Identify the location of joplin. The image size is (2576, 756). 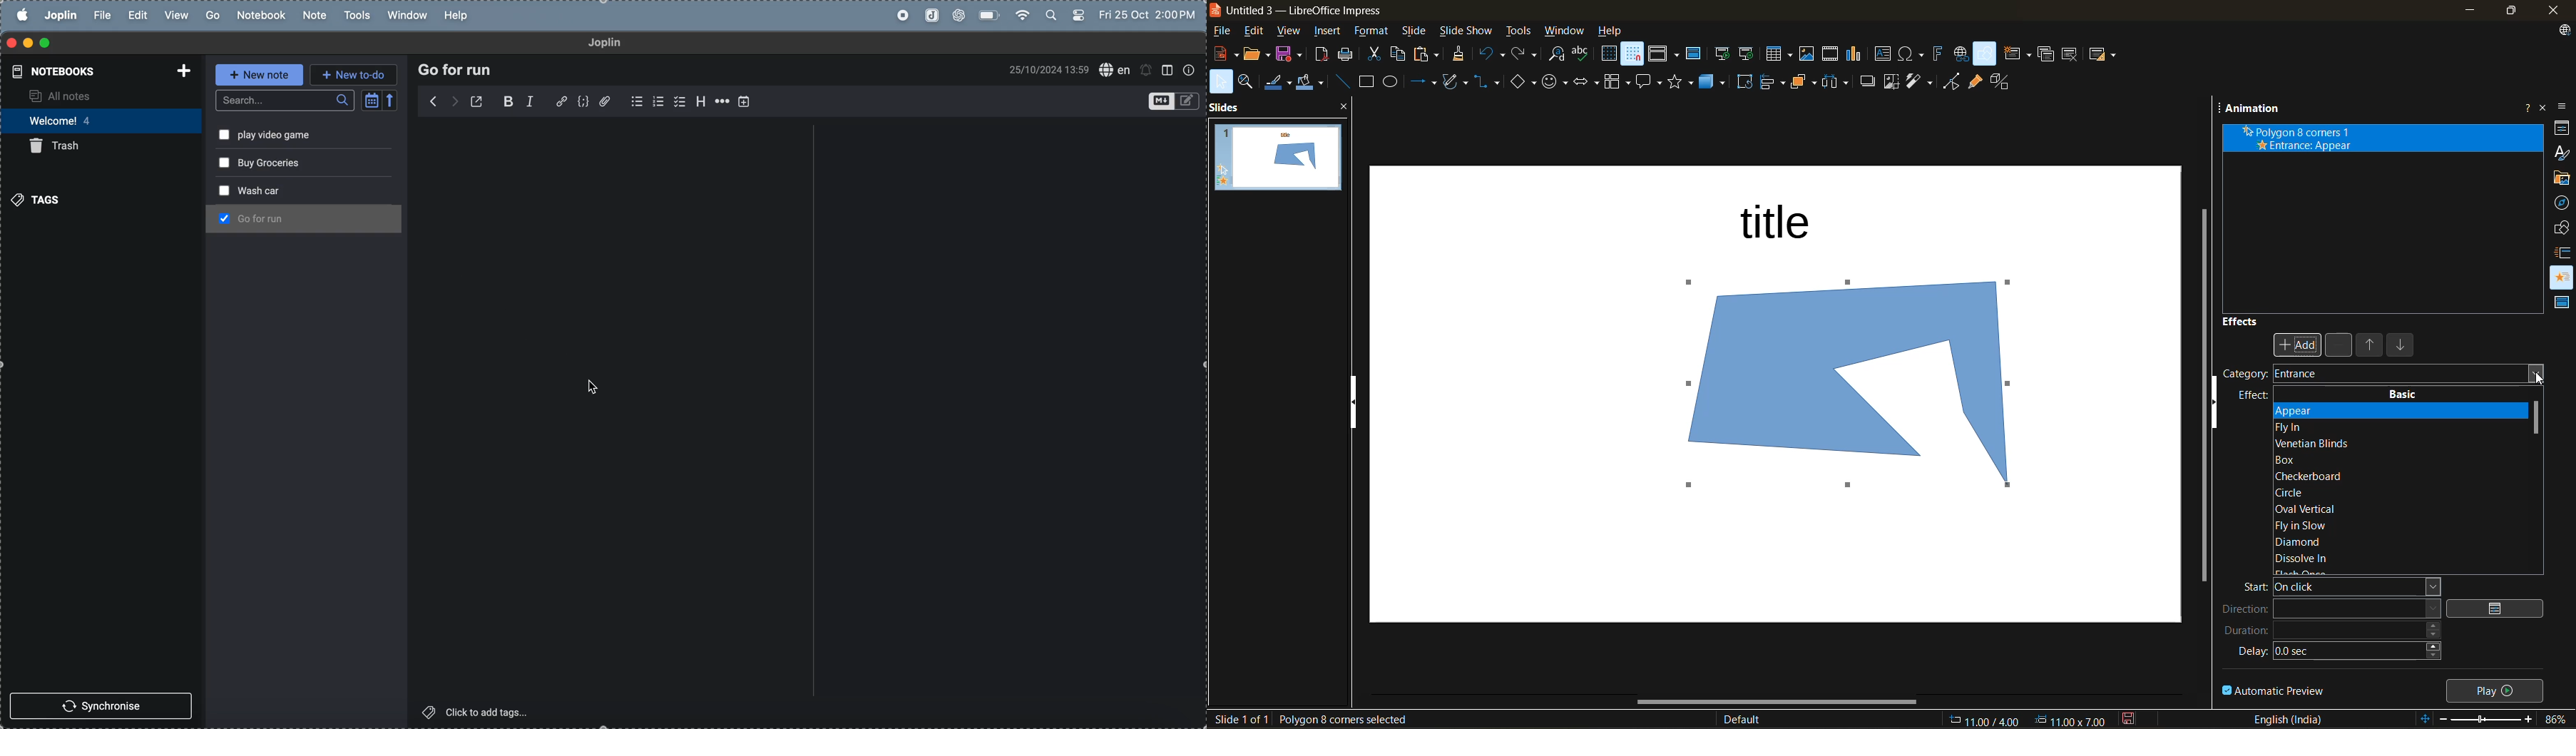
(932, 17).